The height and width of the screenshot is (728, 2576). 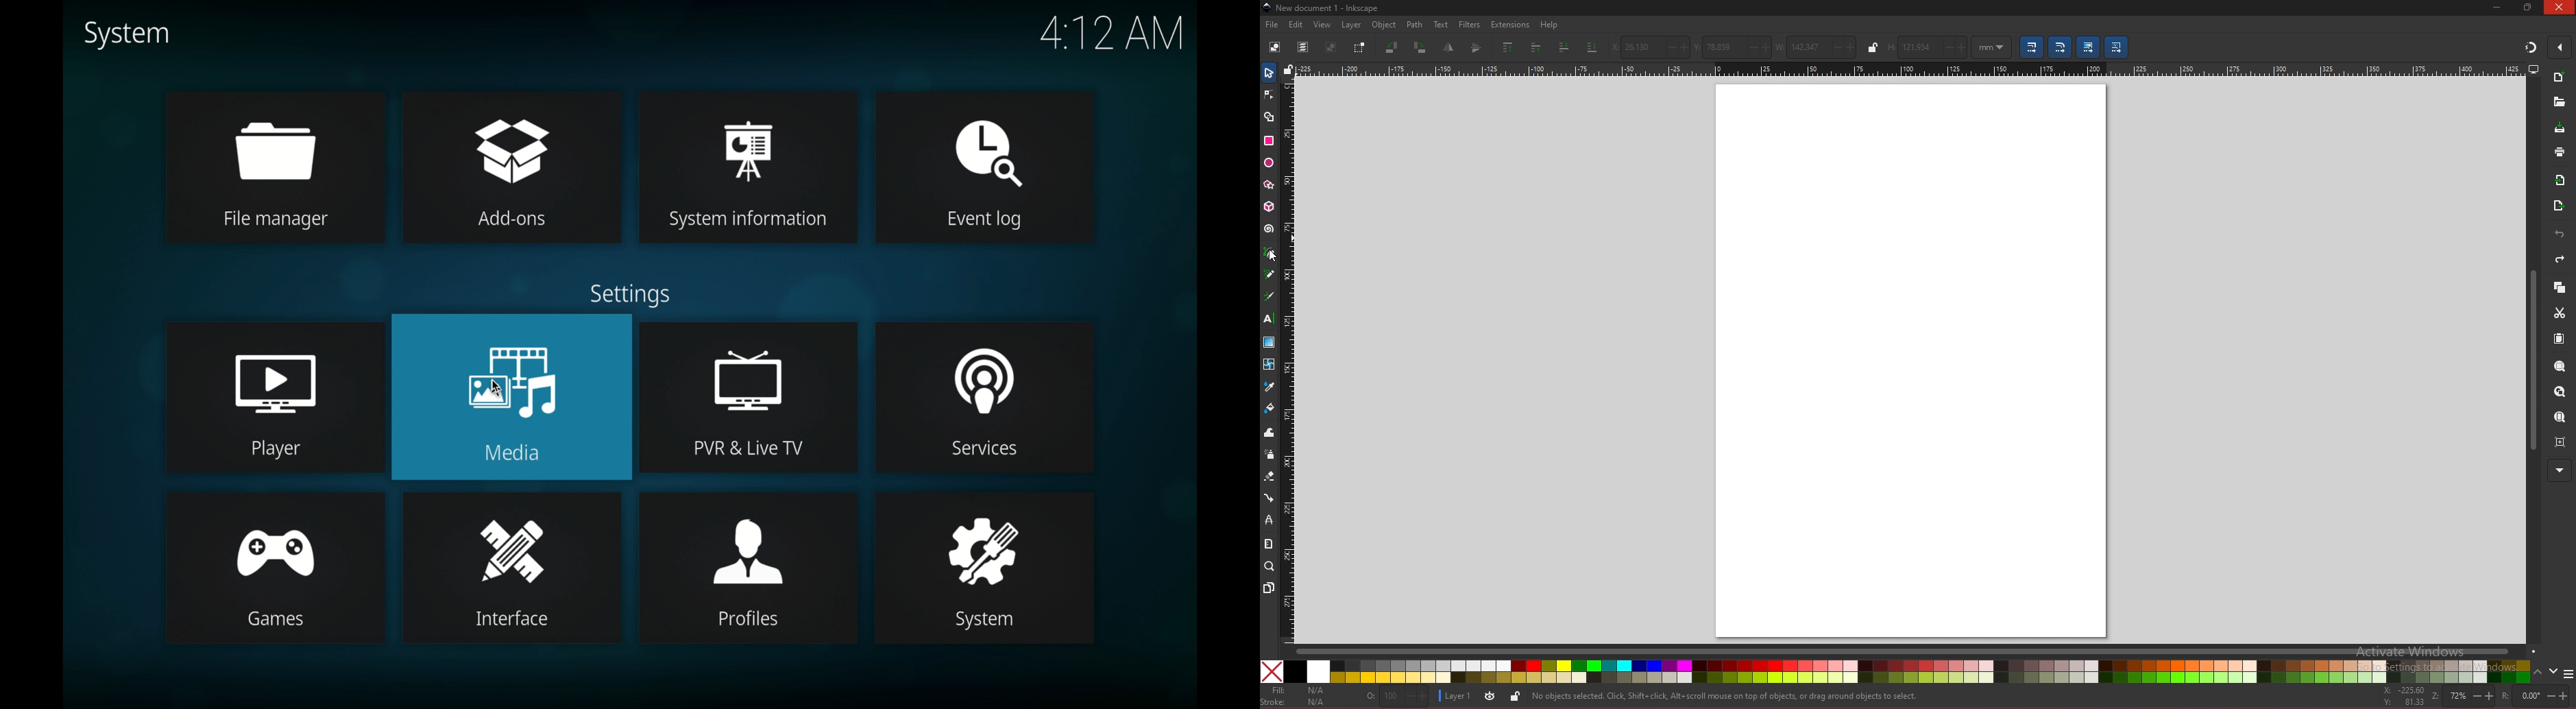 I want to click on gradient, so click(x=1269, y=342).